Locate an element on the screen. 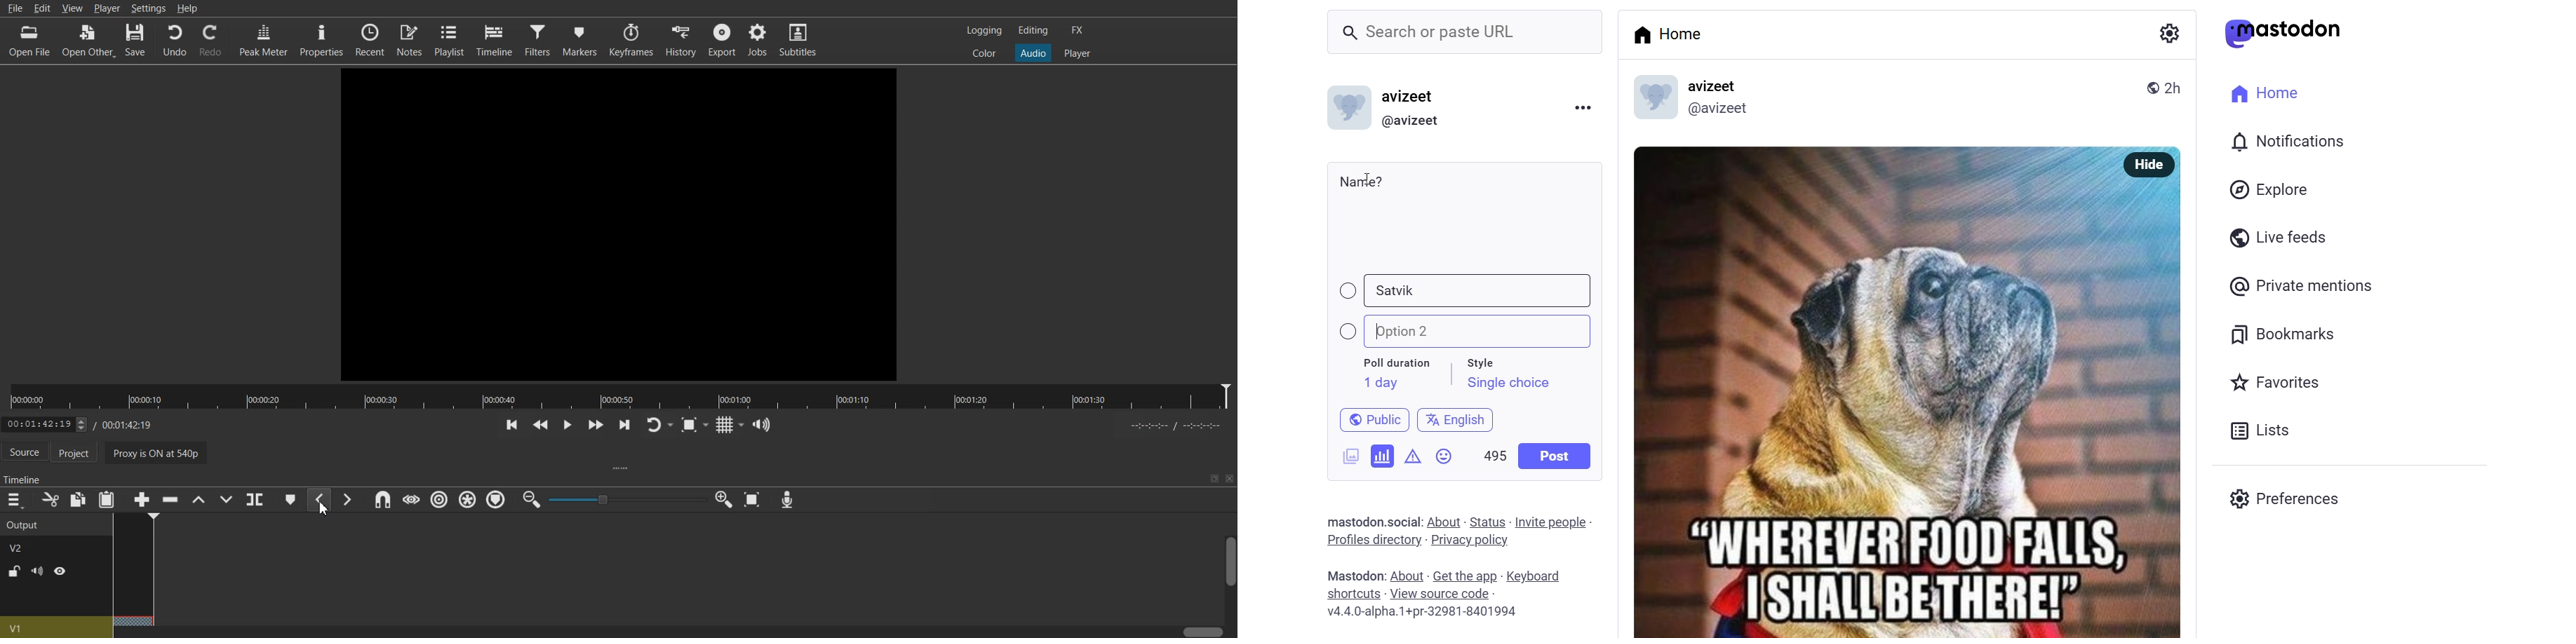 The width and height of the screenshot is (2576, 644). Filters is located at coordinates (540, 39).